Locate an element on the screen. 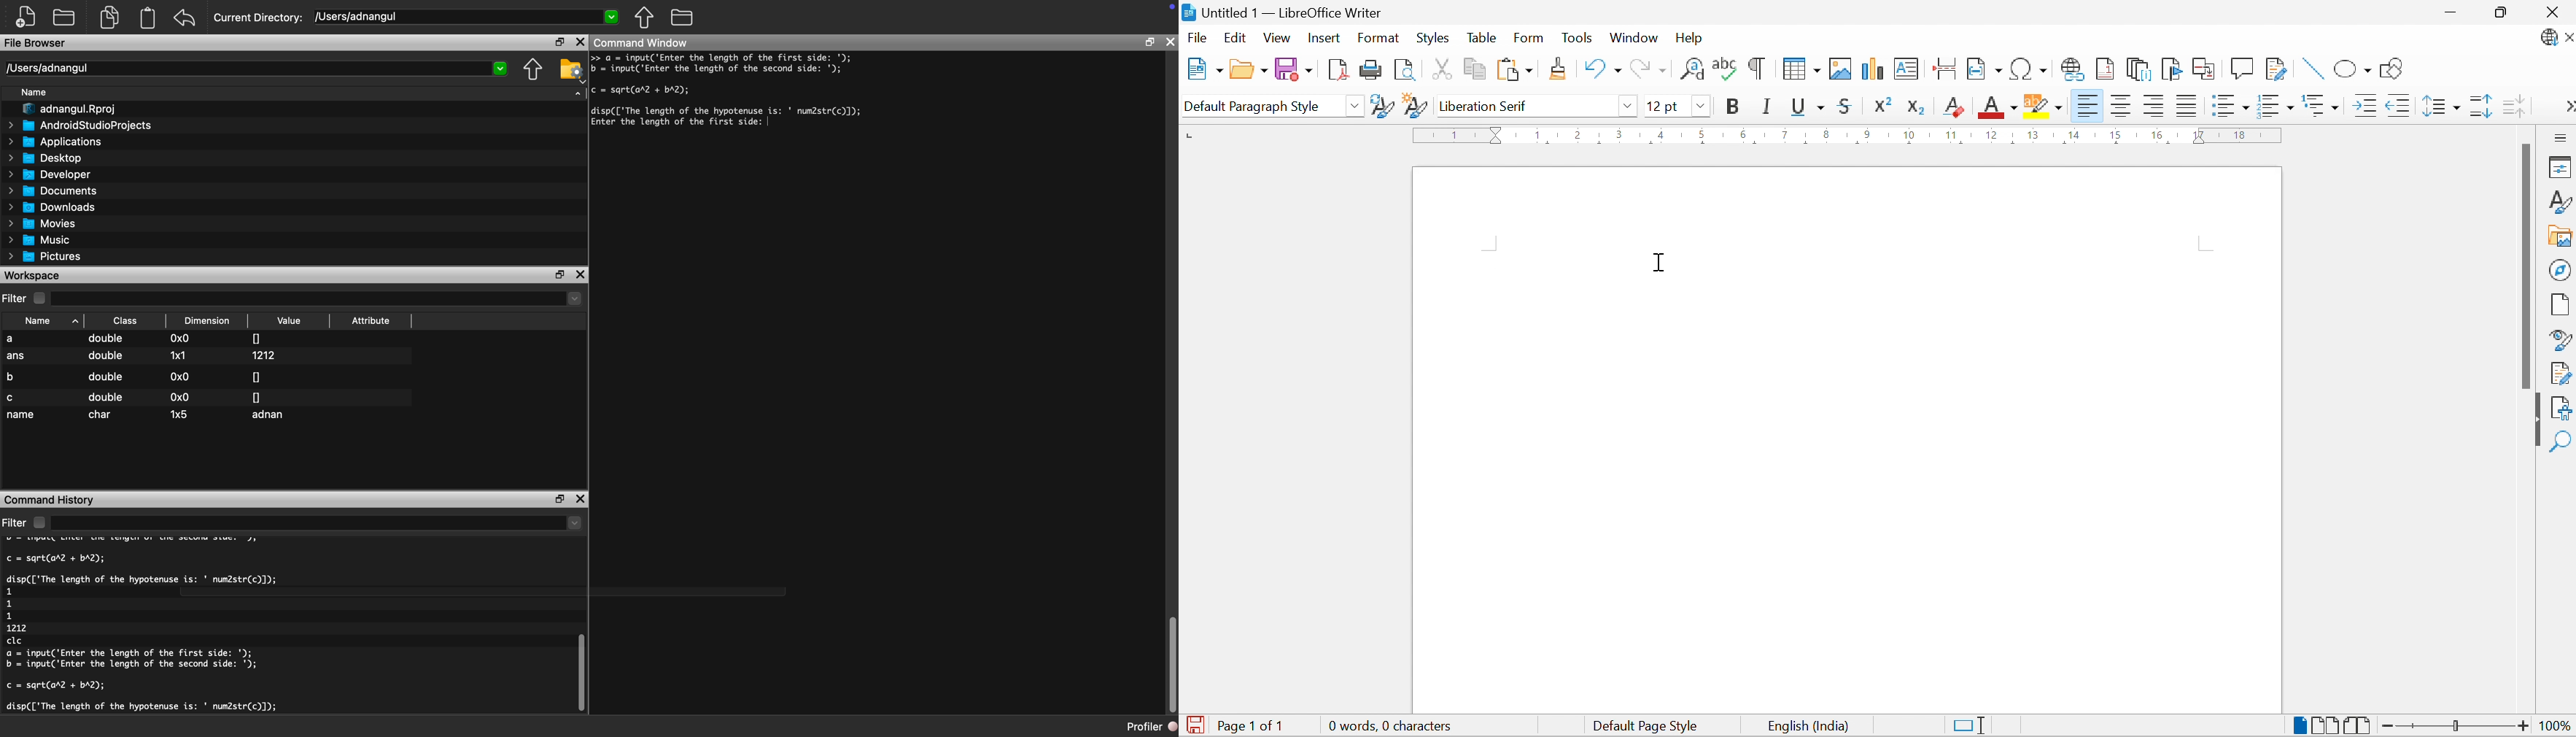 Image resolution: width=2576 pixels, height=756 pixels. undo is located at coordinates (185, 18).